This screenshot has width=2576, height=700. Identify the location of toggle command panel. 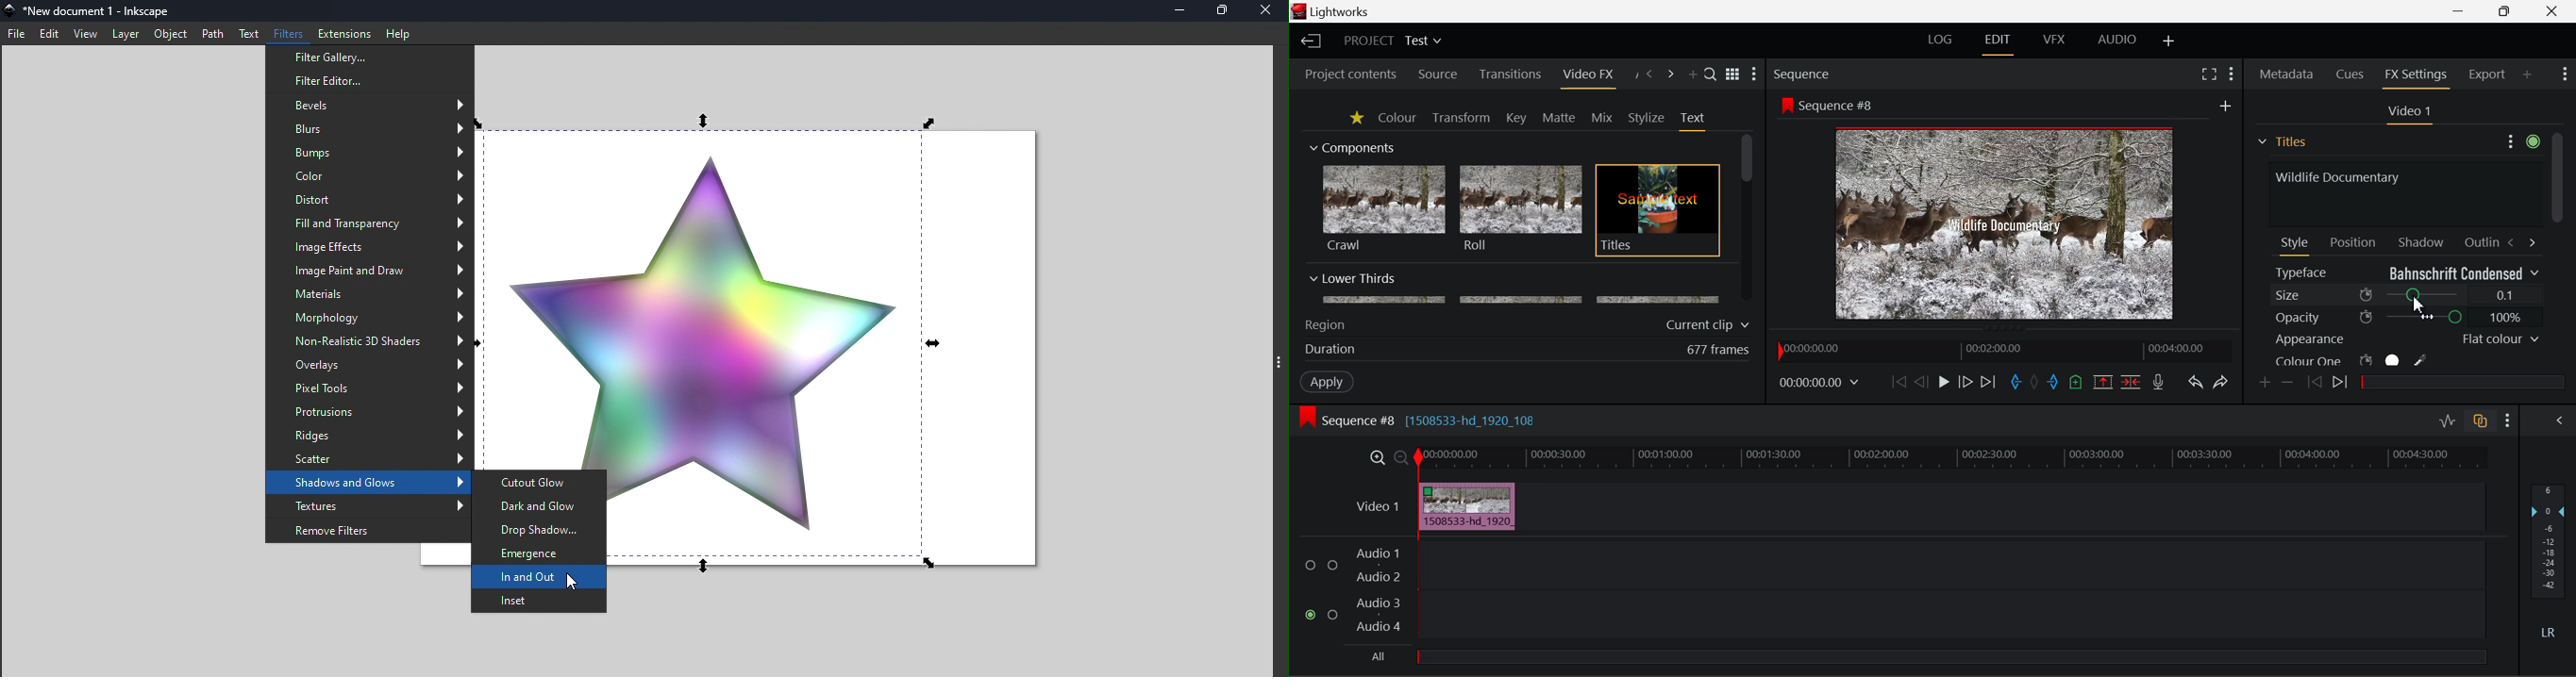
(1278, 371).